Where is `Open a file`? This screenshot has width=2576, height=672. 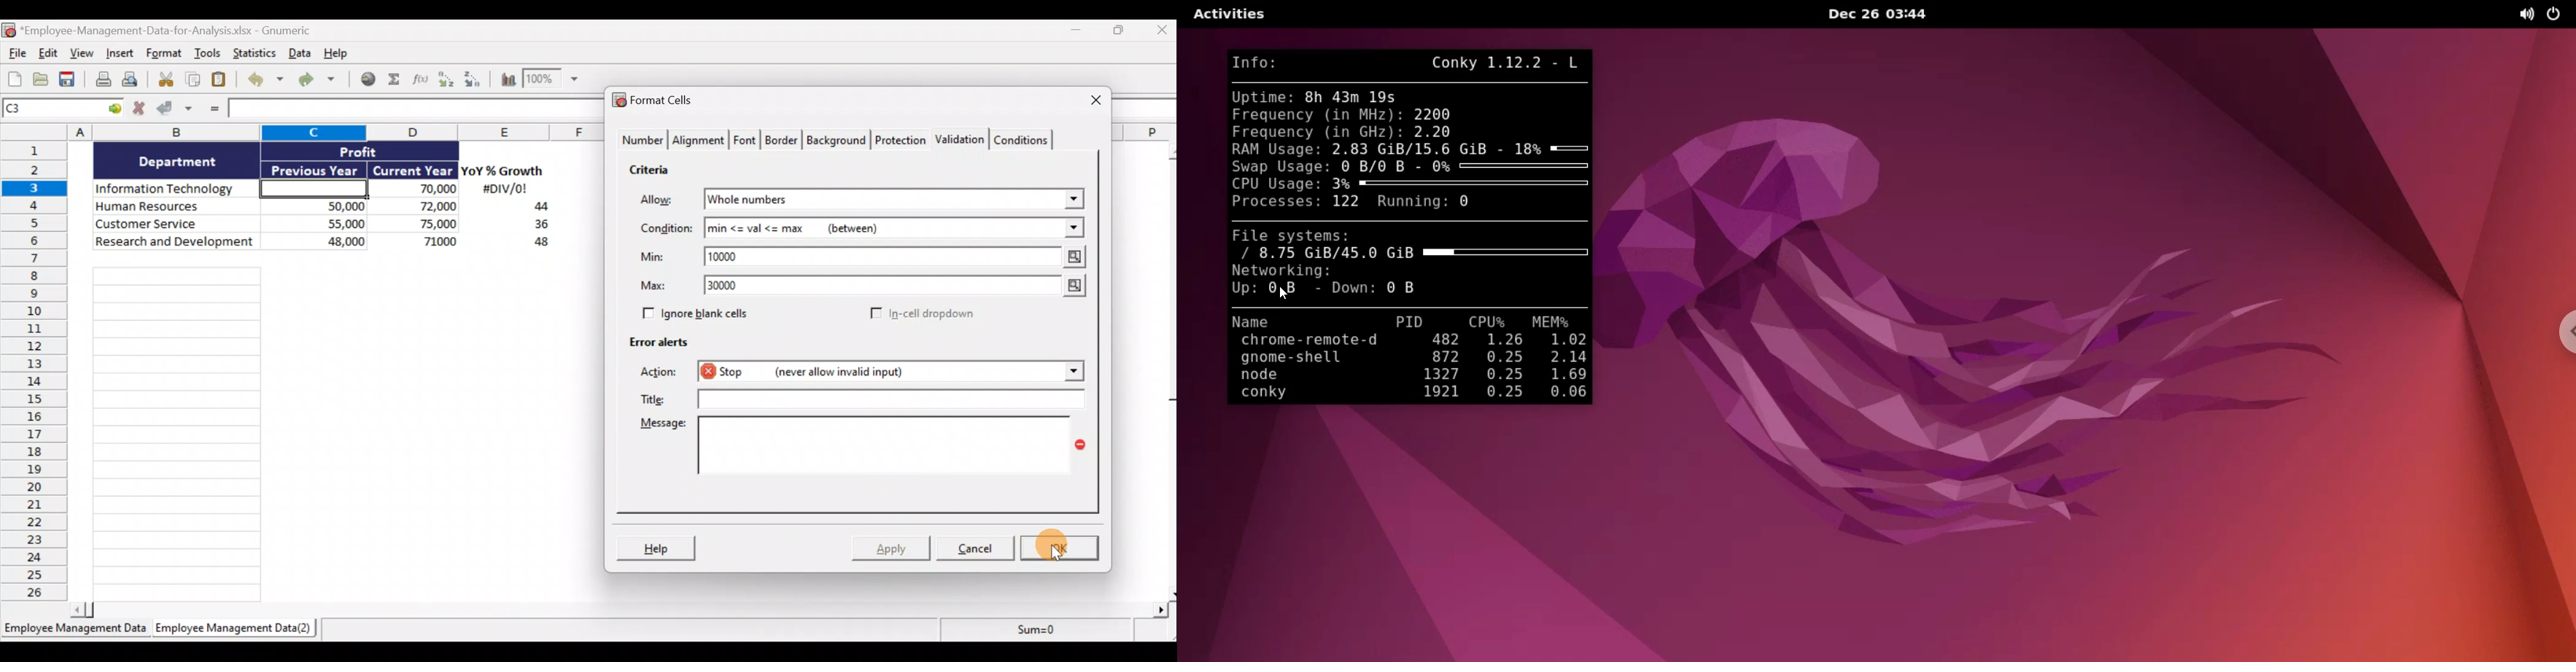 Open a file is located at coordinates (41, 80).